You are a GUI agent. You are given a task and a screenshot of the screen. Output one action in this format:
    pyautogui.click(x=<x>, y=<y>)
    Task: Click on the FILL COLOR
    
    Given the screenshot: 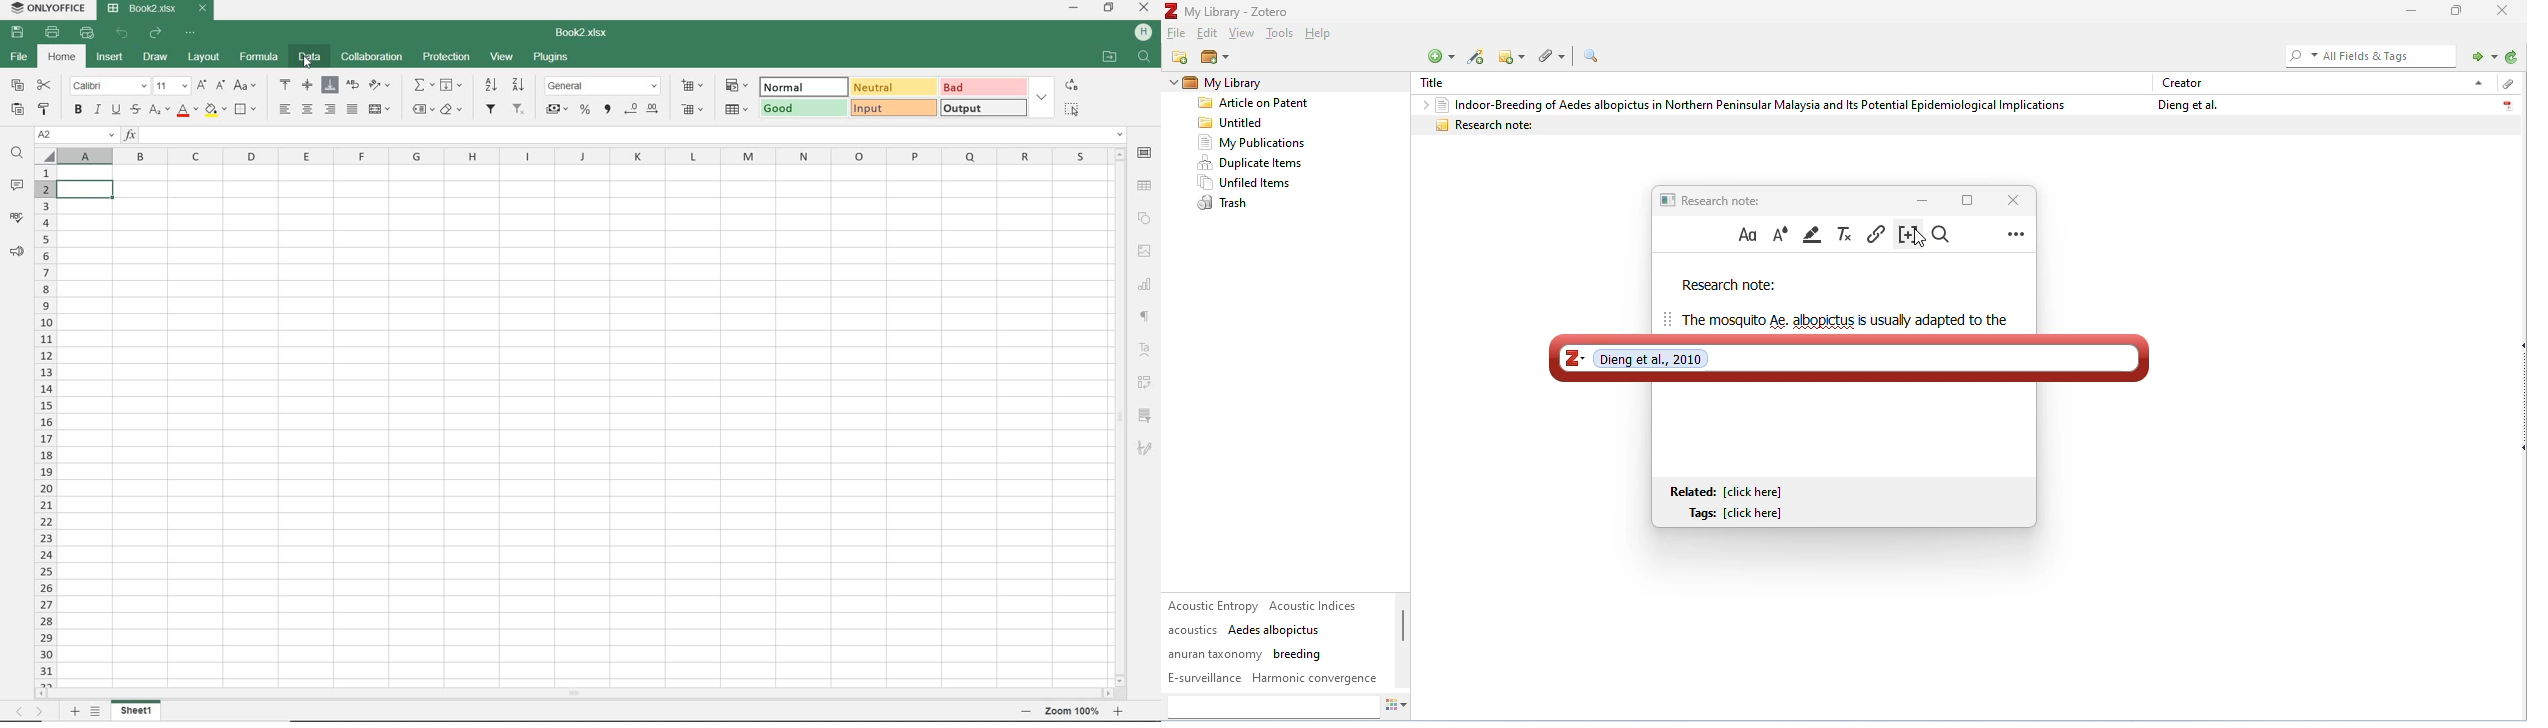 What is the action you would take?
    pyautogui.click(x=216, y=111)
    